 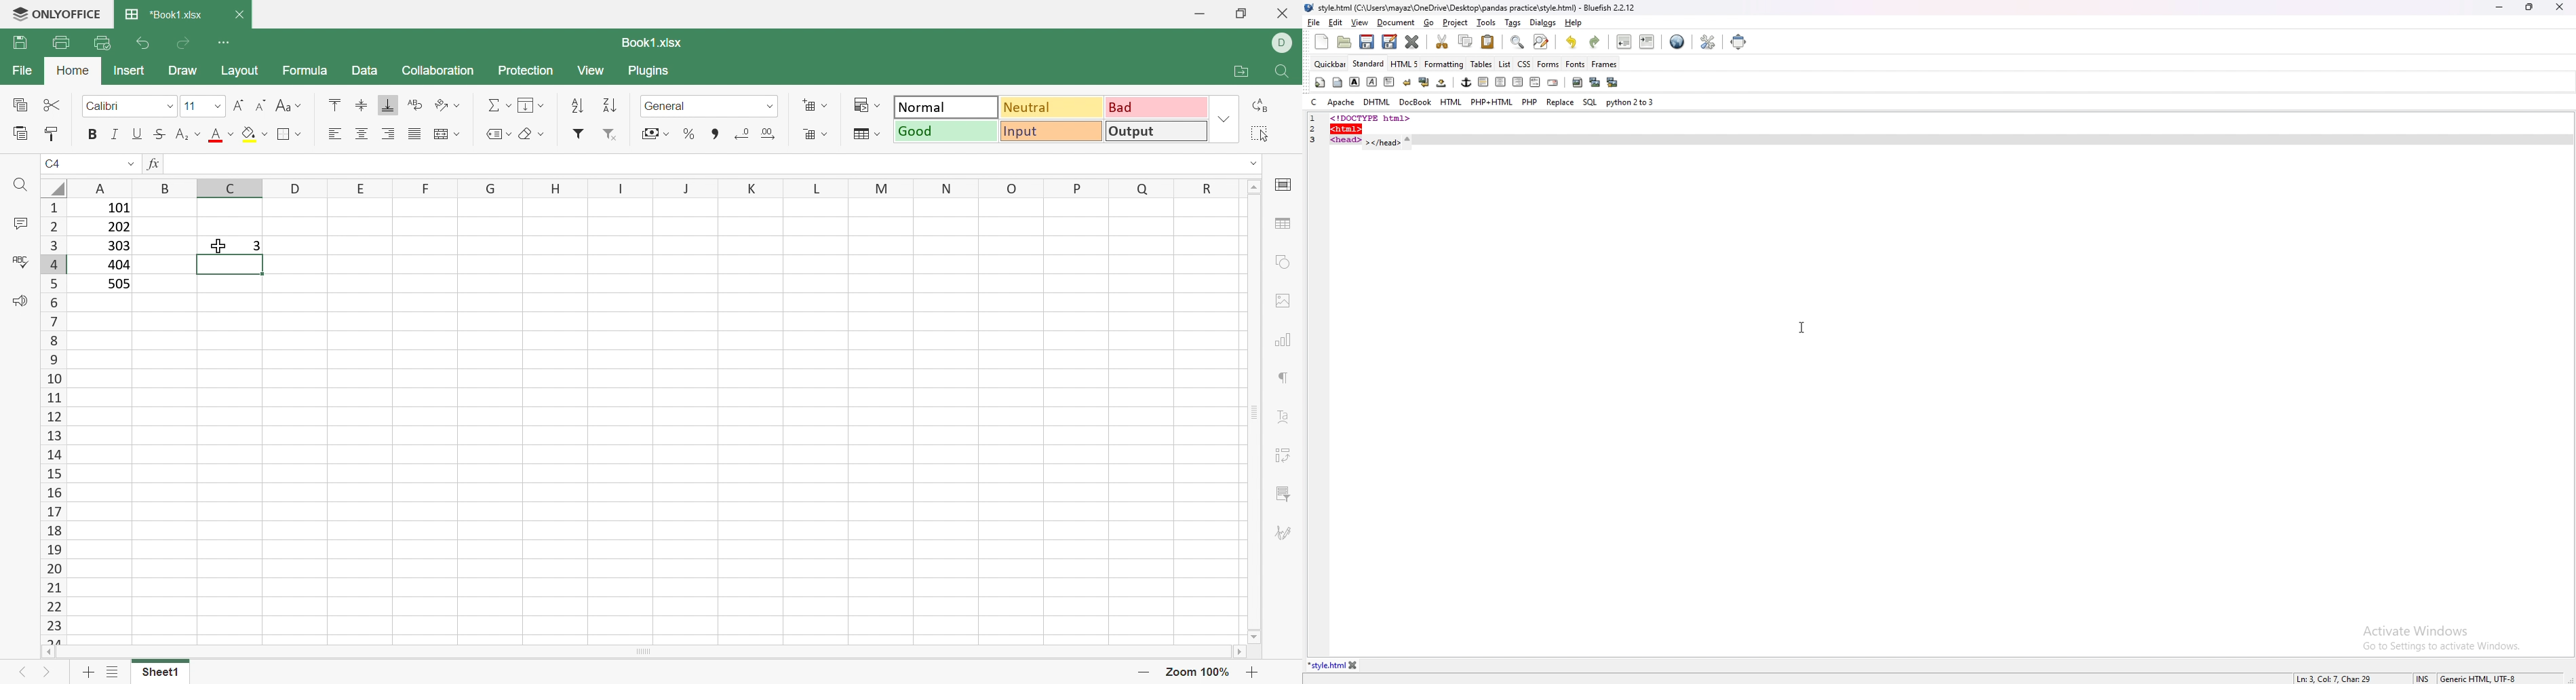 What do you see at coordinates (1445, 64) in the screenshot?
I see `formatting` at bounding box center [1445, 64].